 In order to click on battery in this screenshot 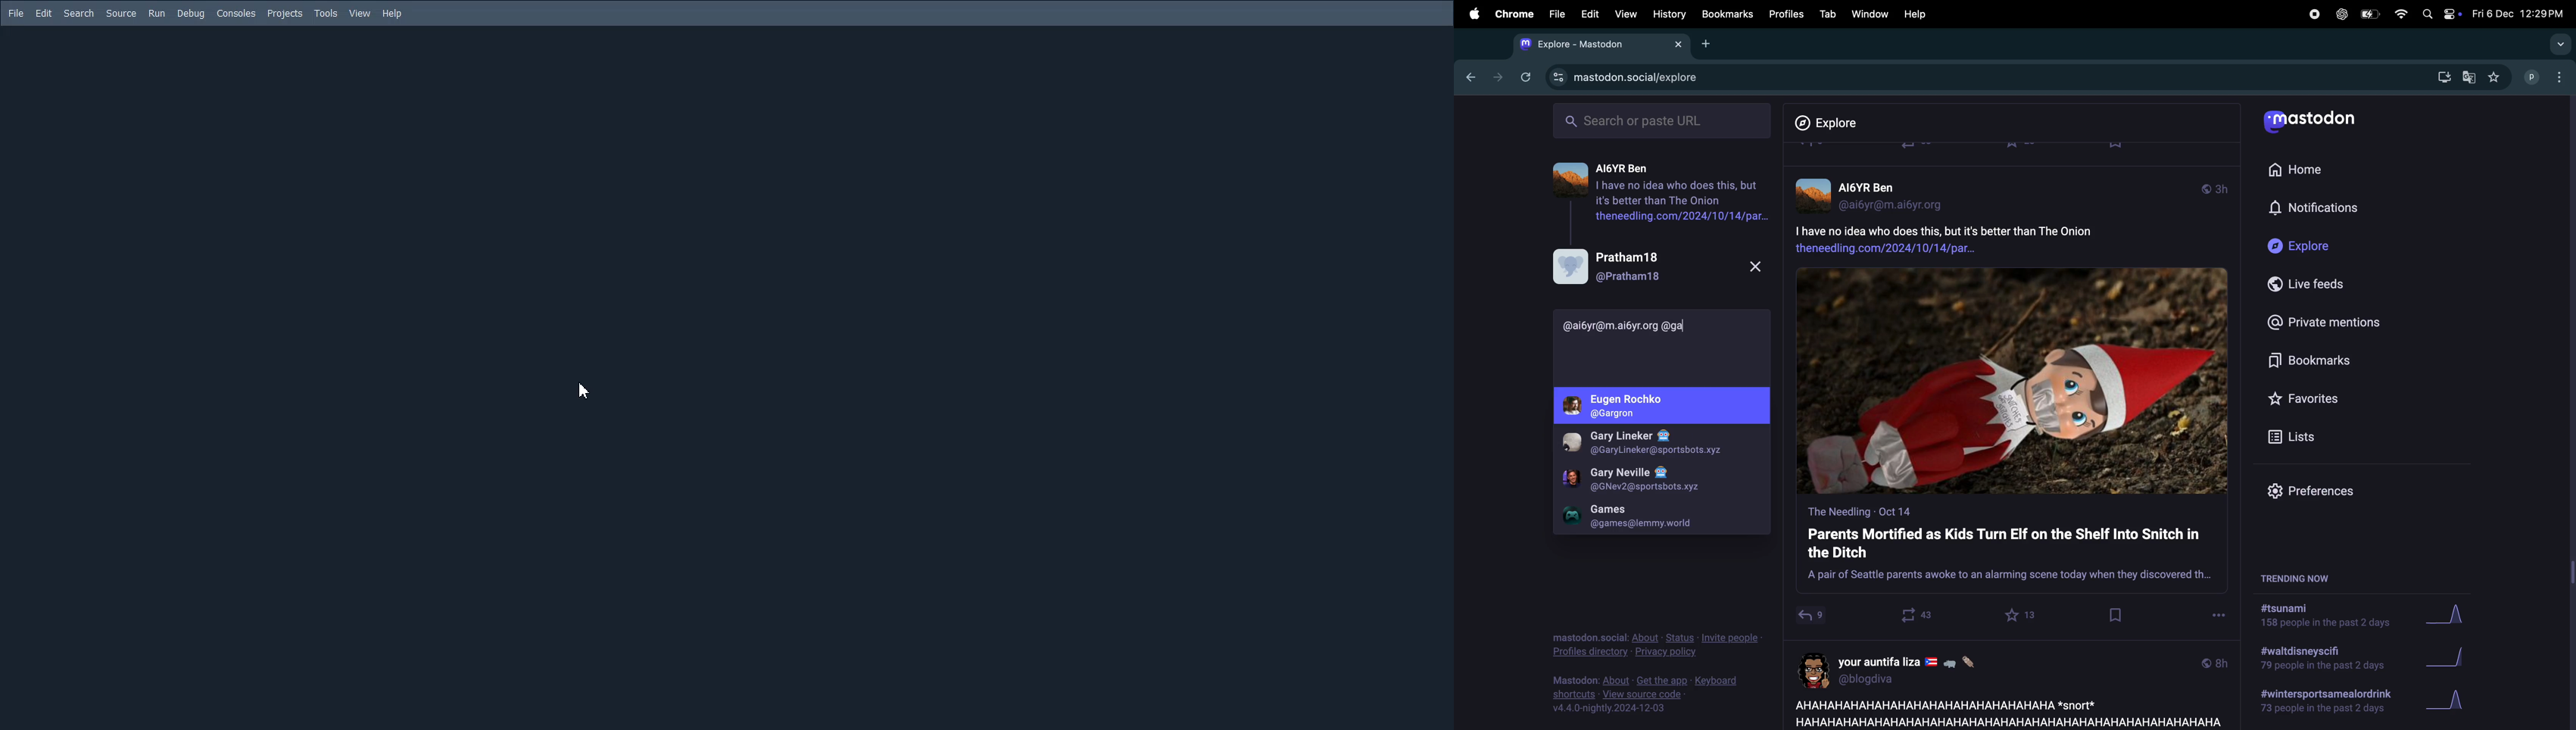, I will do `click(2369, 15)`.